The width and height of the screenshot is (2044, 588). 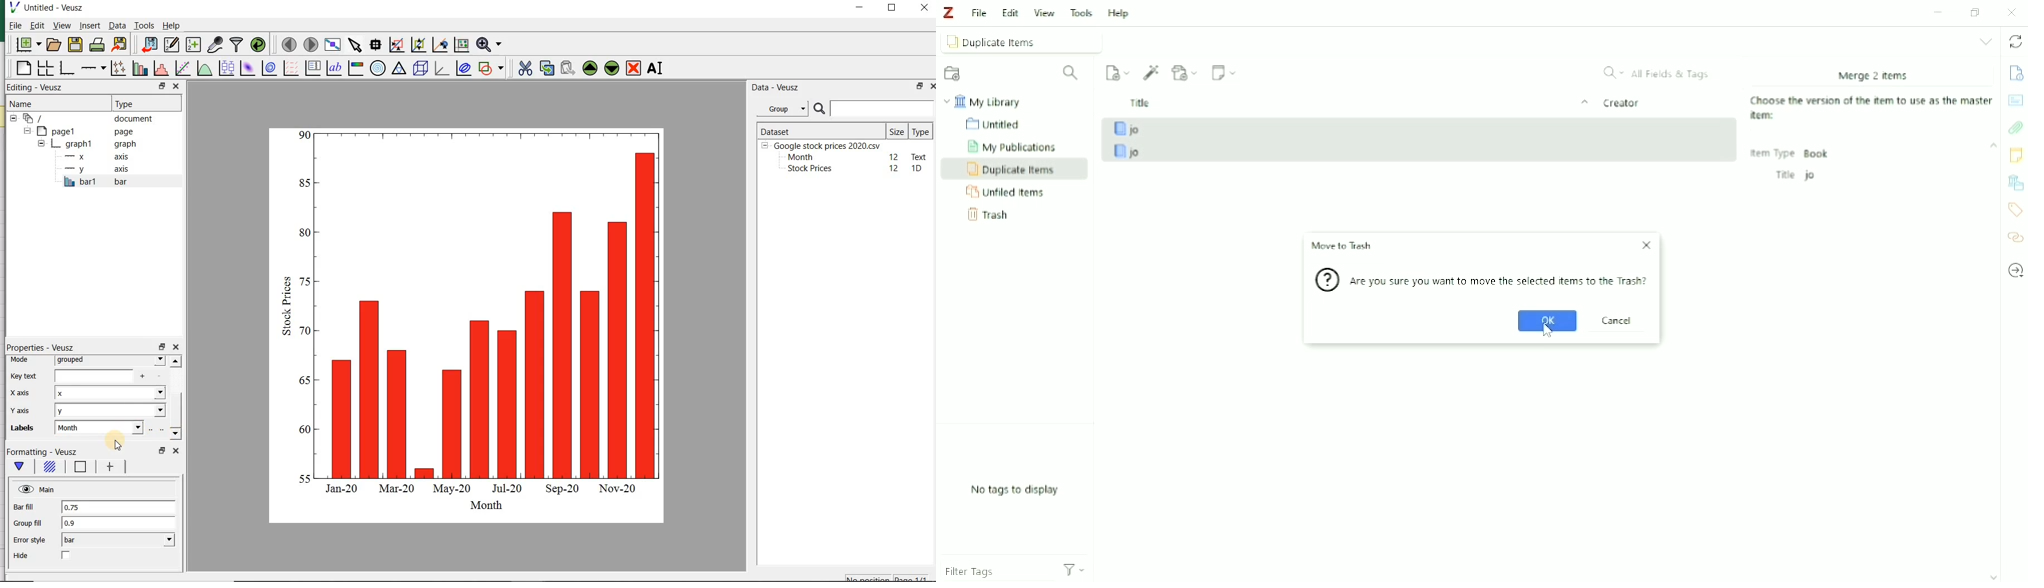 What do you see at coordinates (1117, 73) in the screenshot?
I see `New Item` at bounding box center [1117, 73].